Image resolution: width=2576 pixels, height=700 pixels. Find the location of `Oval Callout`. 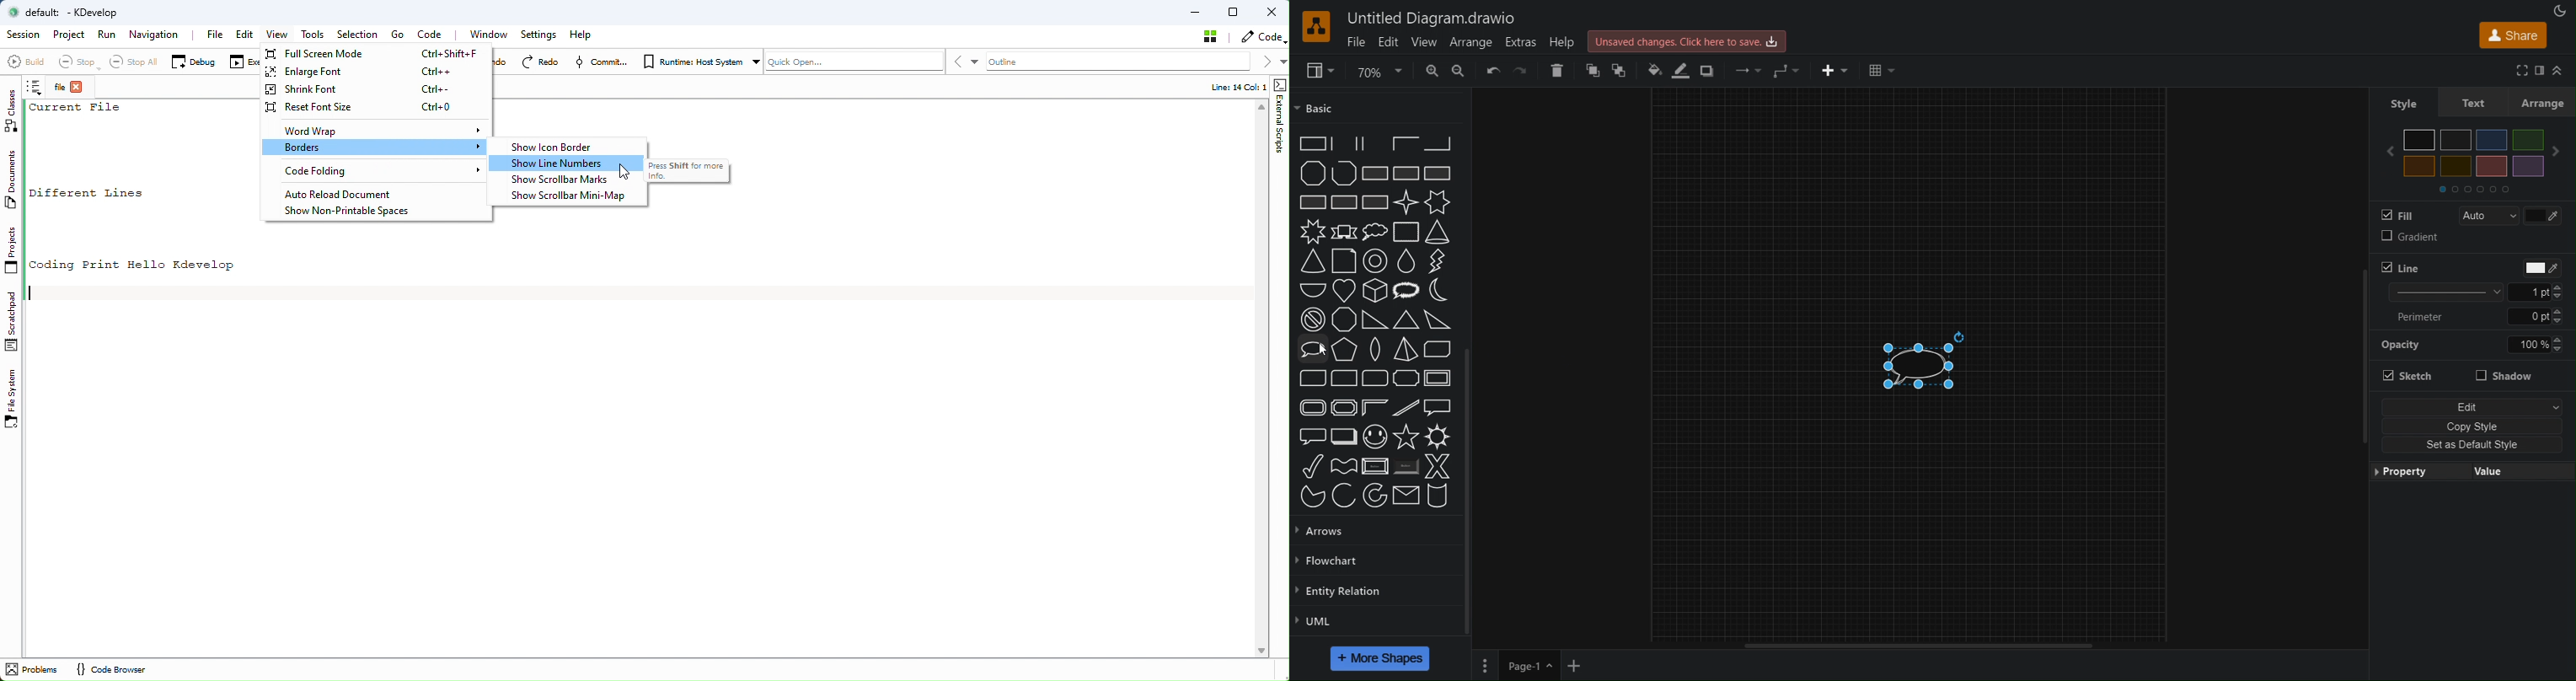

Oval Callout is located at coordinates (1312, 349).